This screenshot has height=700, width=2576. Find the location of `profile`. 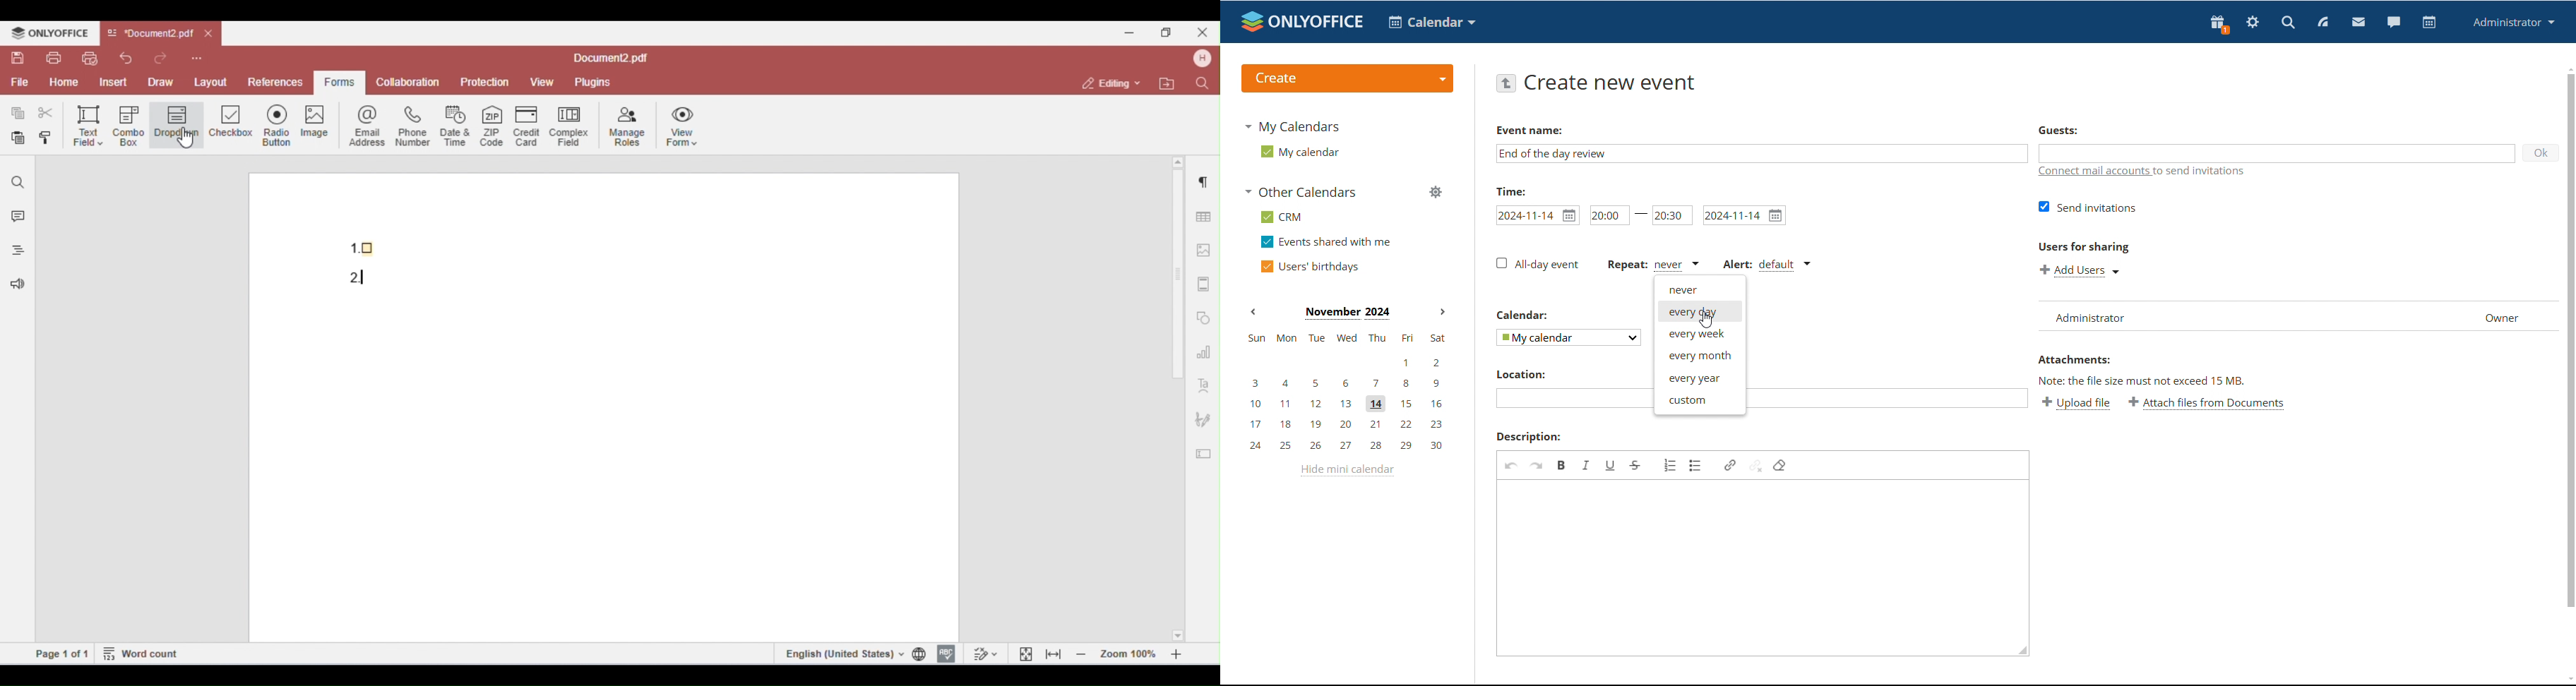

profile is located at coordinates (2514, 22).